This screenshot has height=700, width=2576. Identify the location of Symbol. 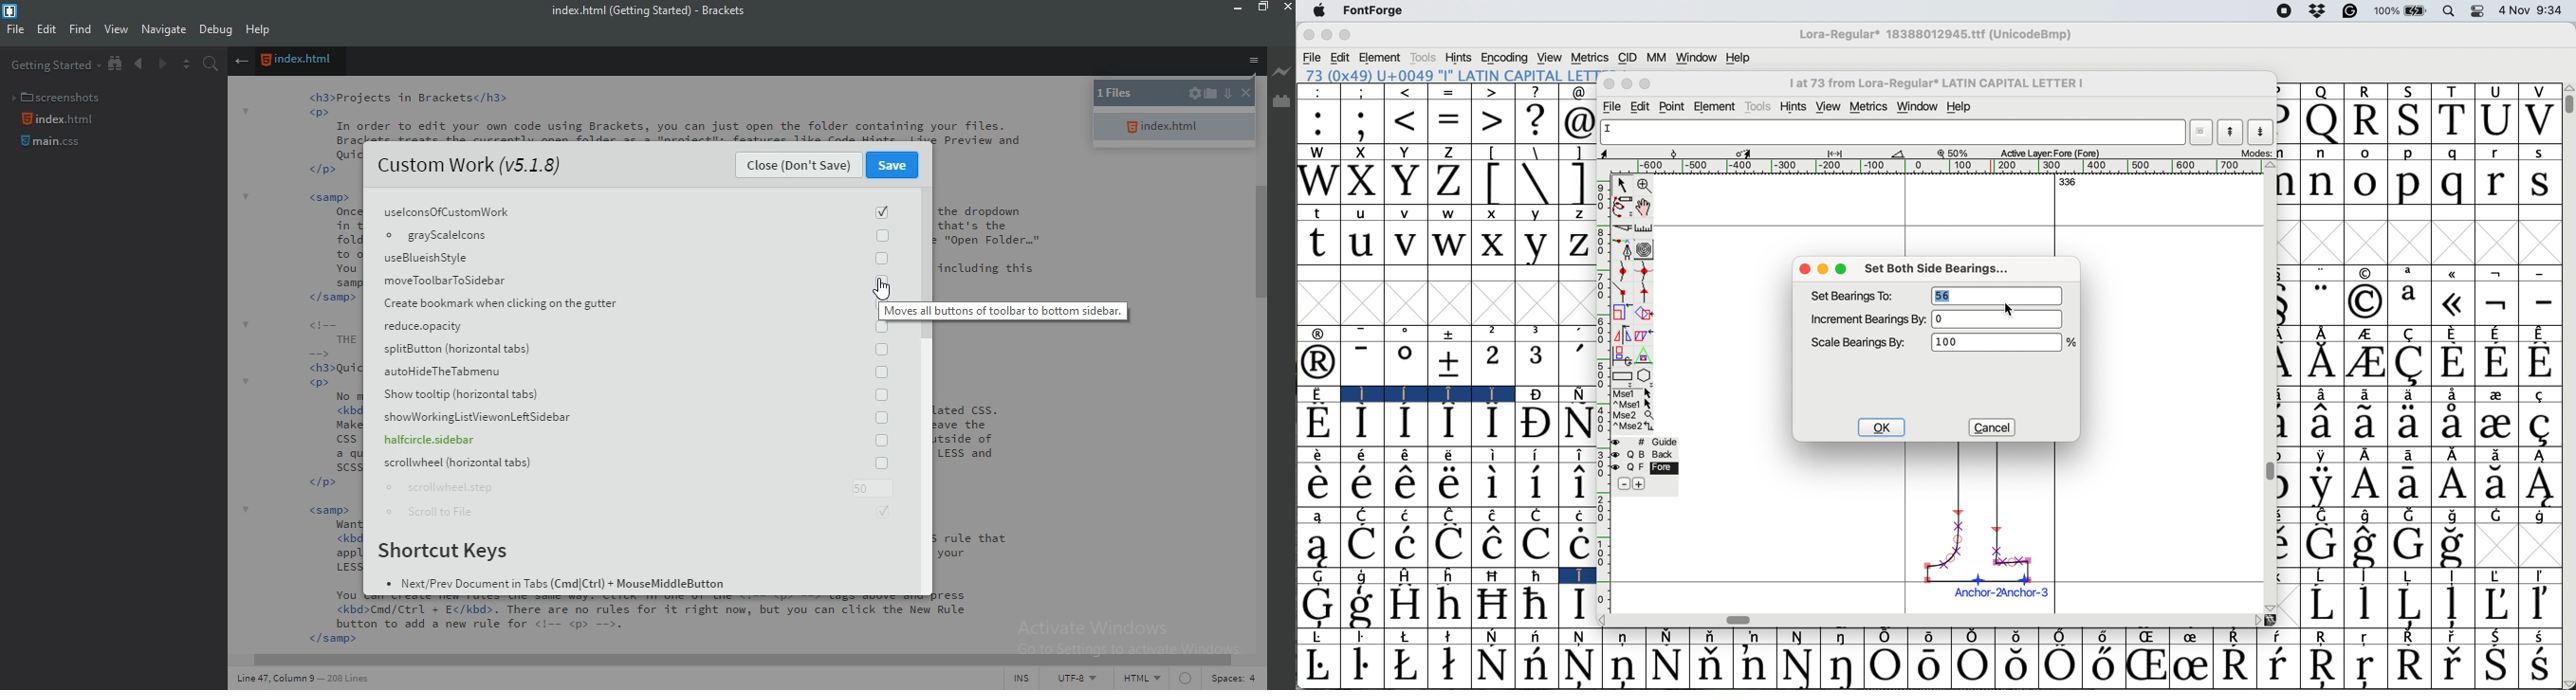
(1538, 635).